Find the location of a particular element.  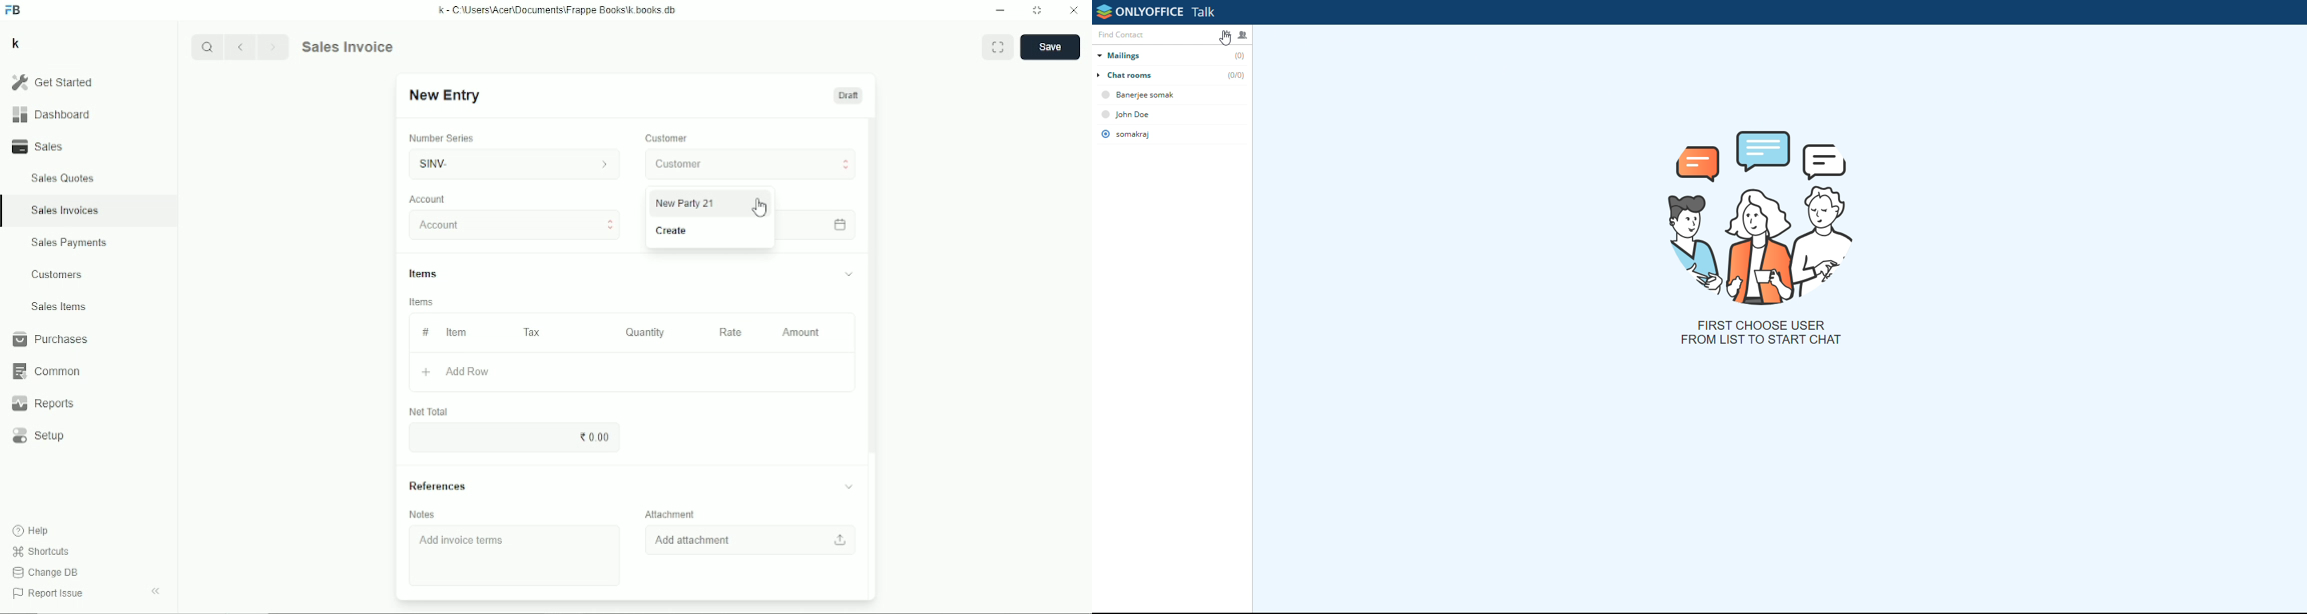

SINV is located at coordinates (511, 164).